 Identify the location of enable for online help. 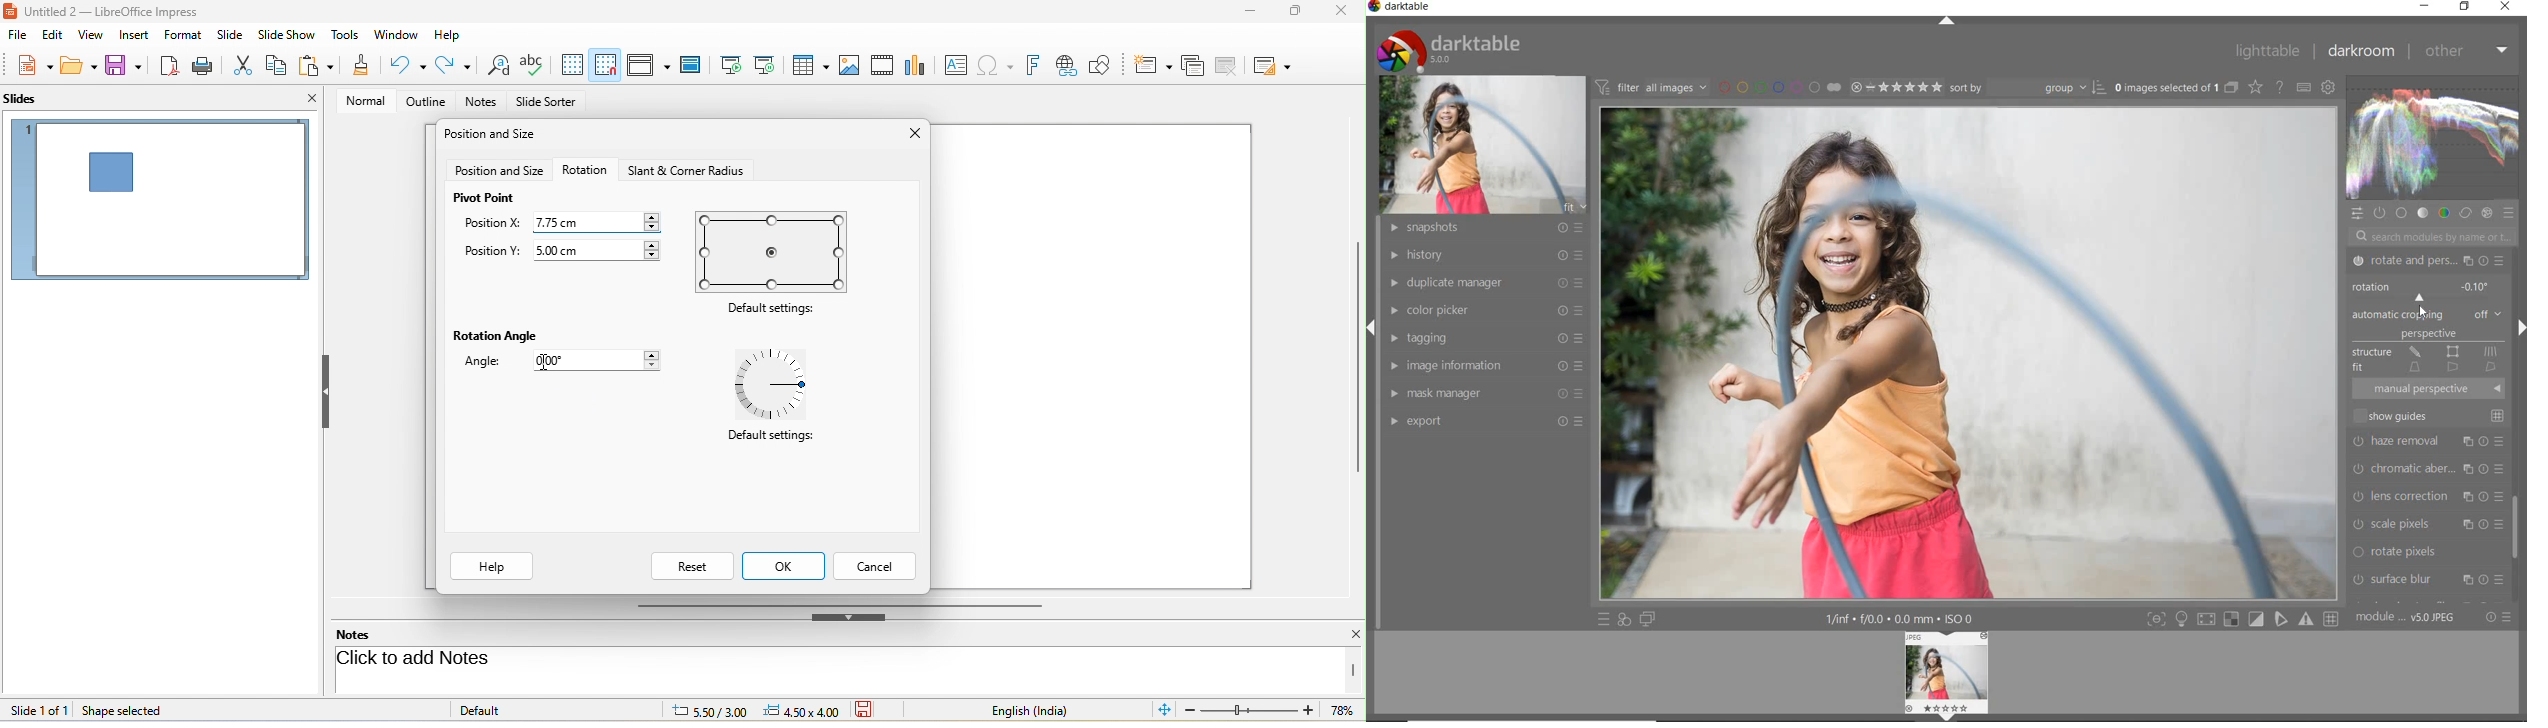
(2280, 87).